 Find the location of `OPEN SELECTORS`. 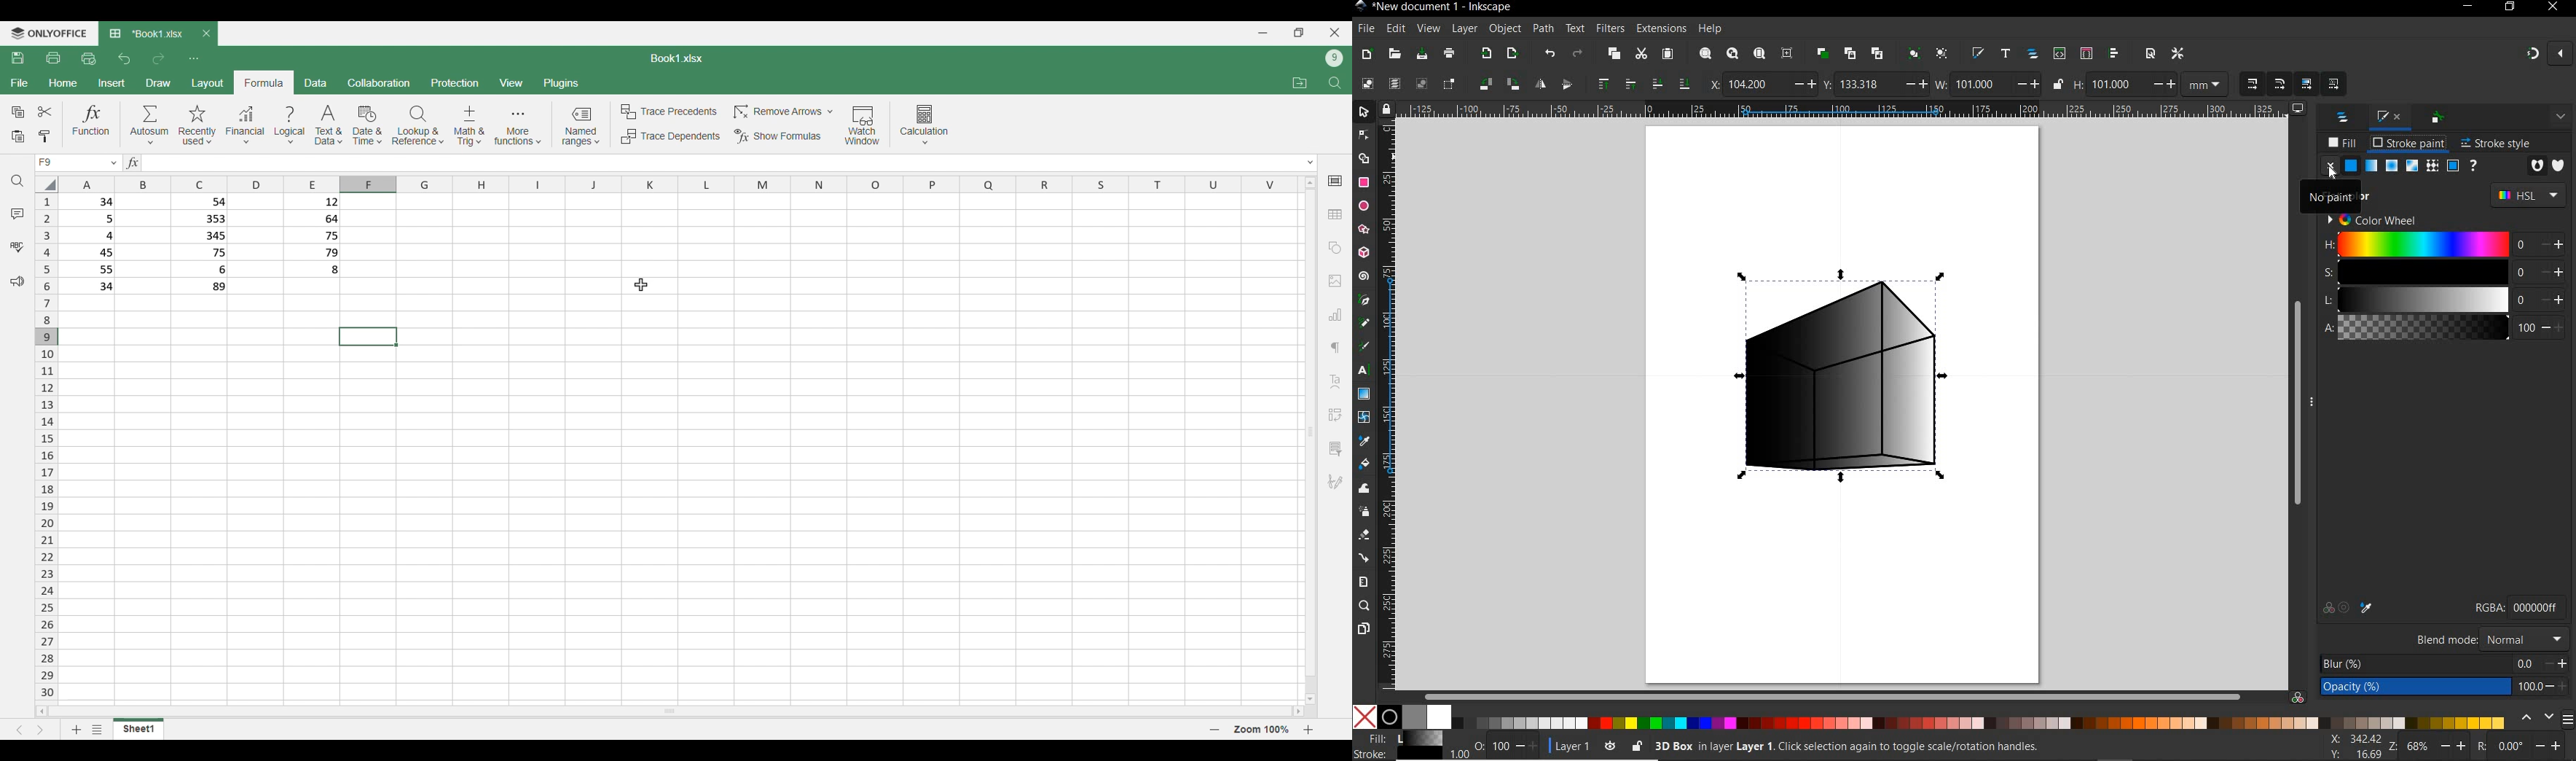

OPEN SELECTORS is located at coordinates (2086, 52).